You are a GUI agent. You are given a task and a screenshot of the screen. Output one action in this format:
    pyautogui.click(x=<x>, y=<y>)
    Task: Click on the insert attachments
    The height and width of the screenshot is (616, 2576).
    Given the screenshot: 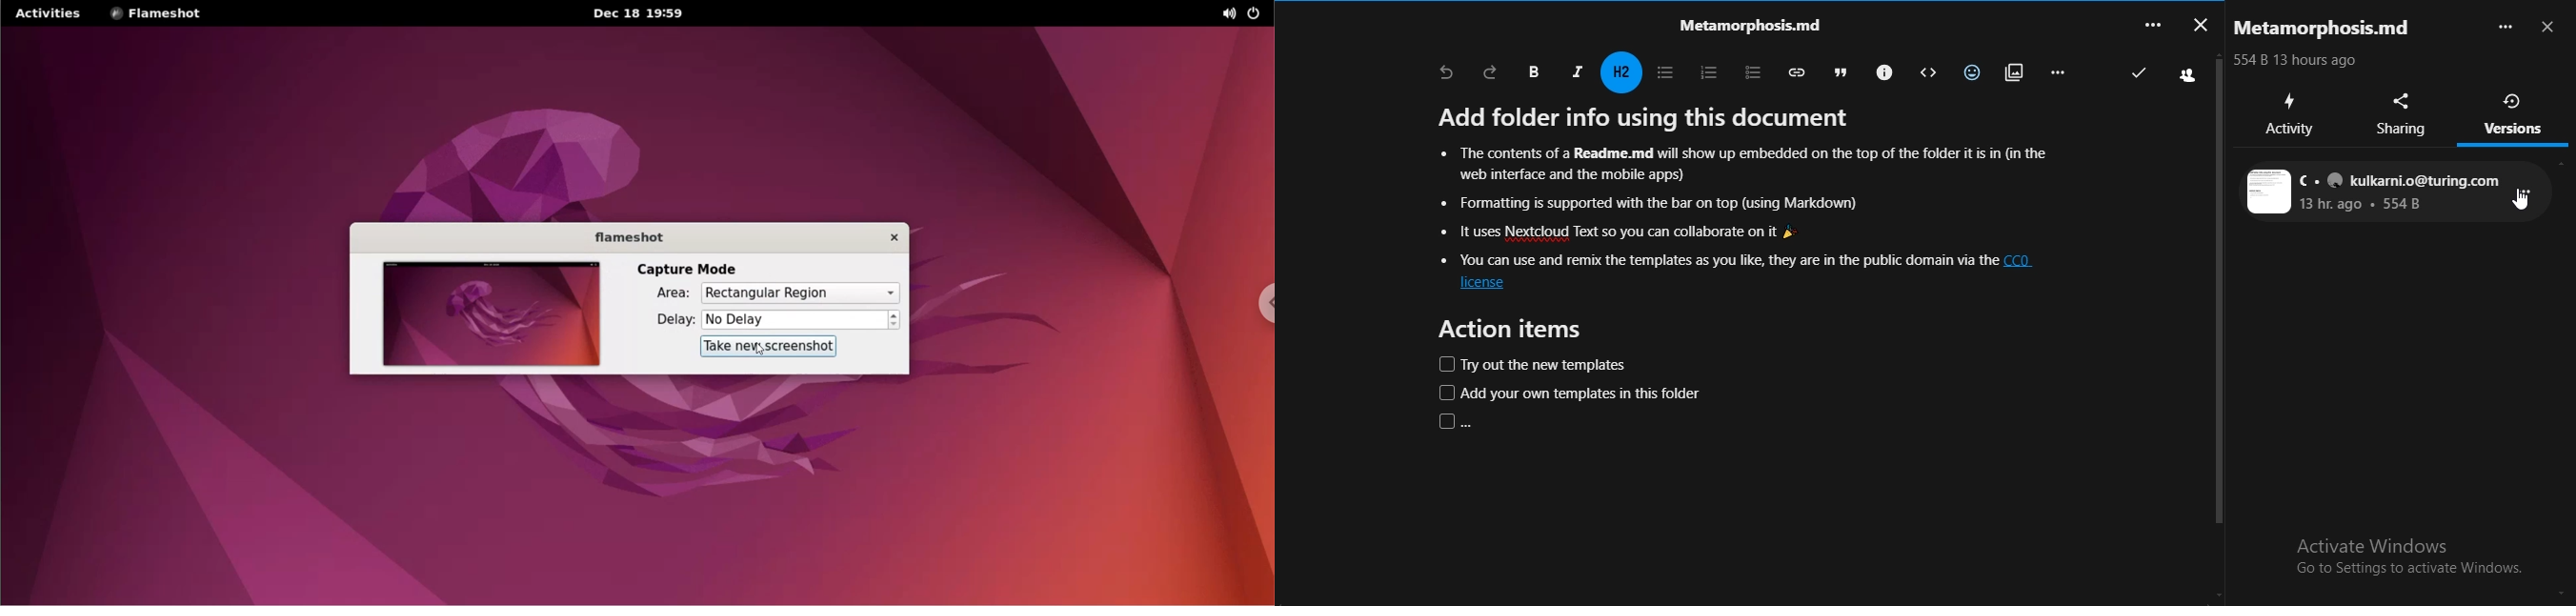 What is the action you would take?
    pyautogui.click(x=2011, y=71)
    